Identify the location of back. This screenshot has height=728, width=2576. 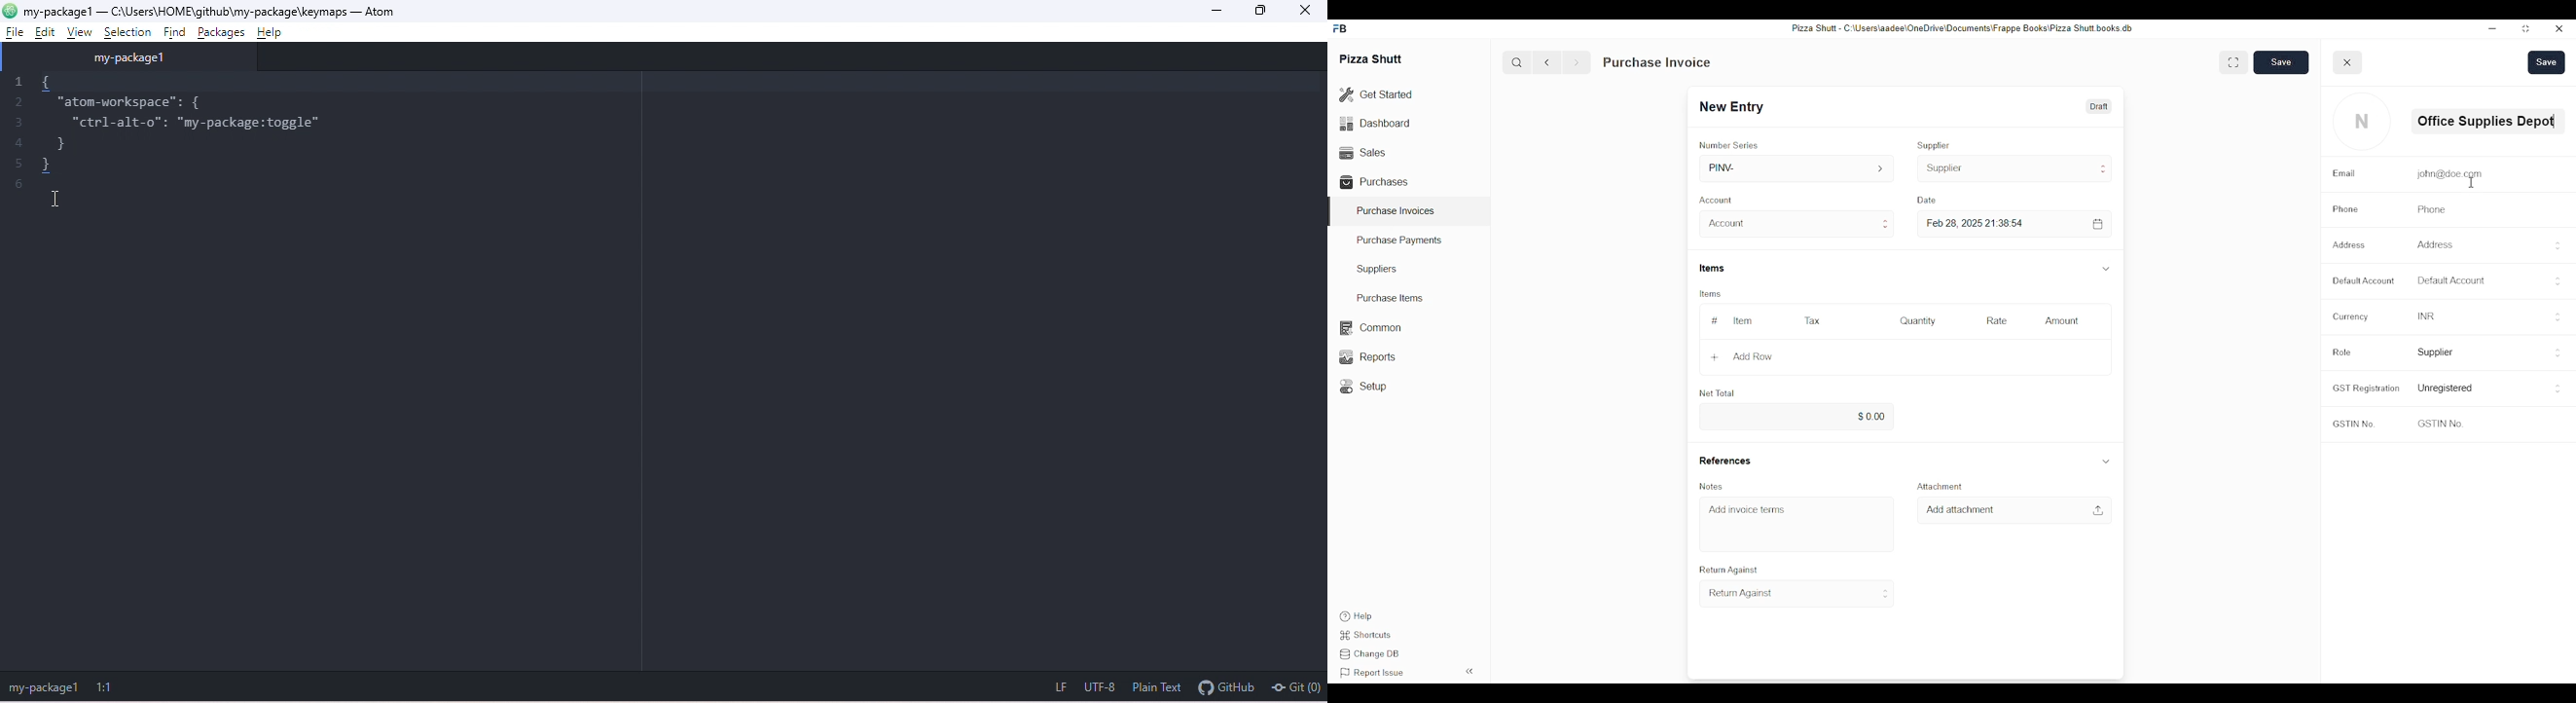
(1550, 62).